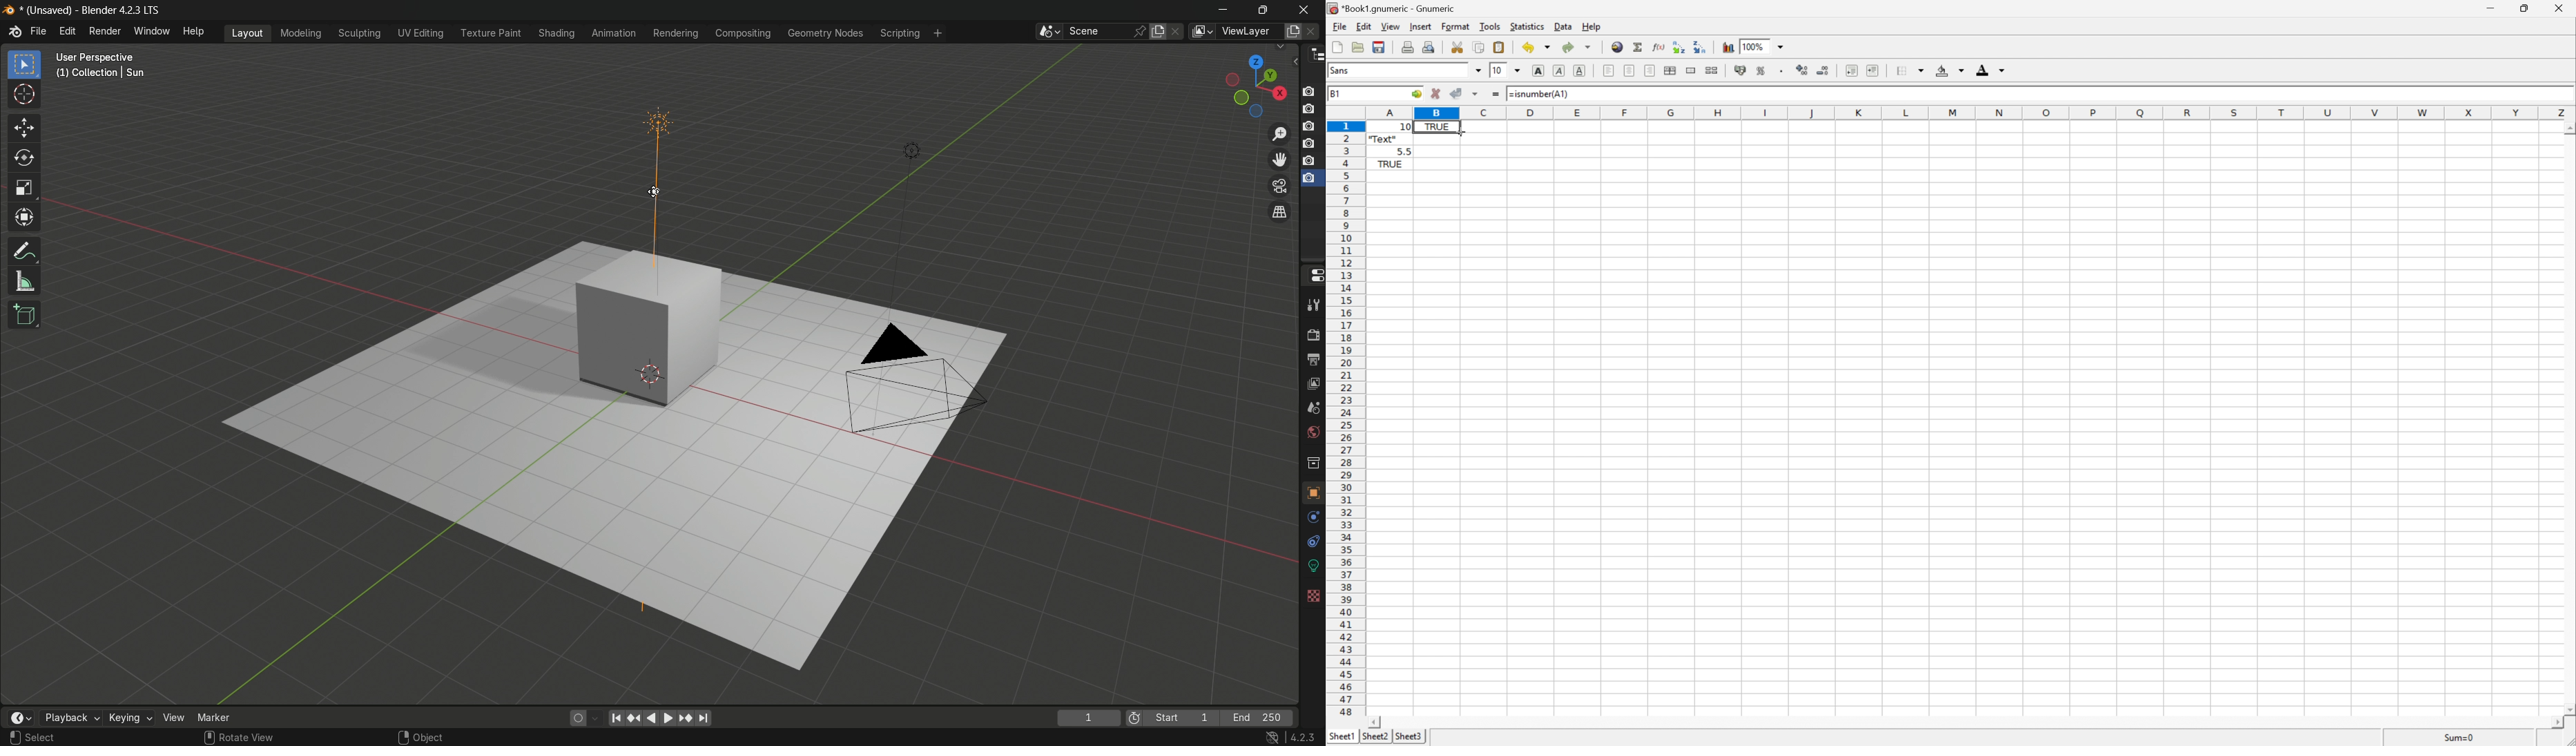  Describe the element at coordinates (1308, 179) in the screenshot. I see `layer 6` at that location.